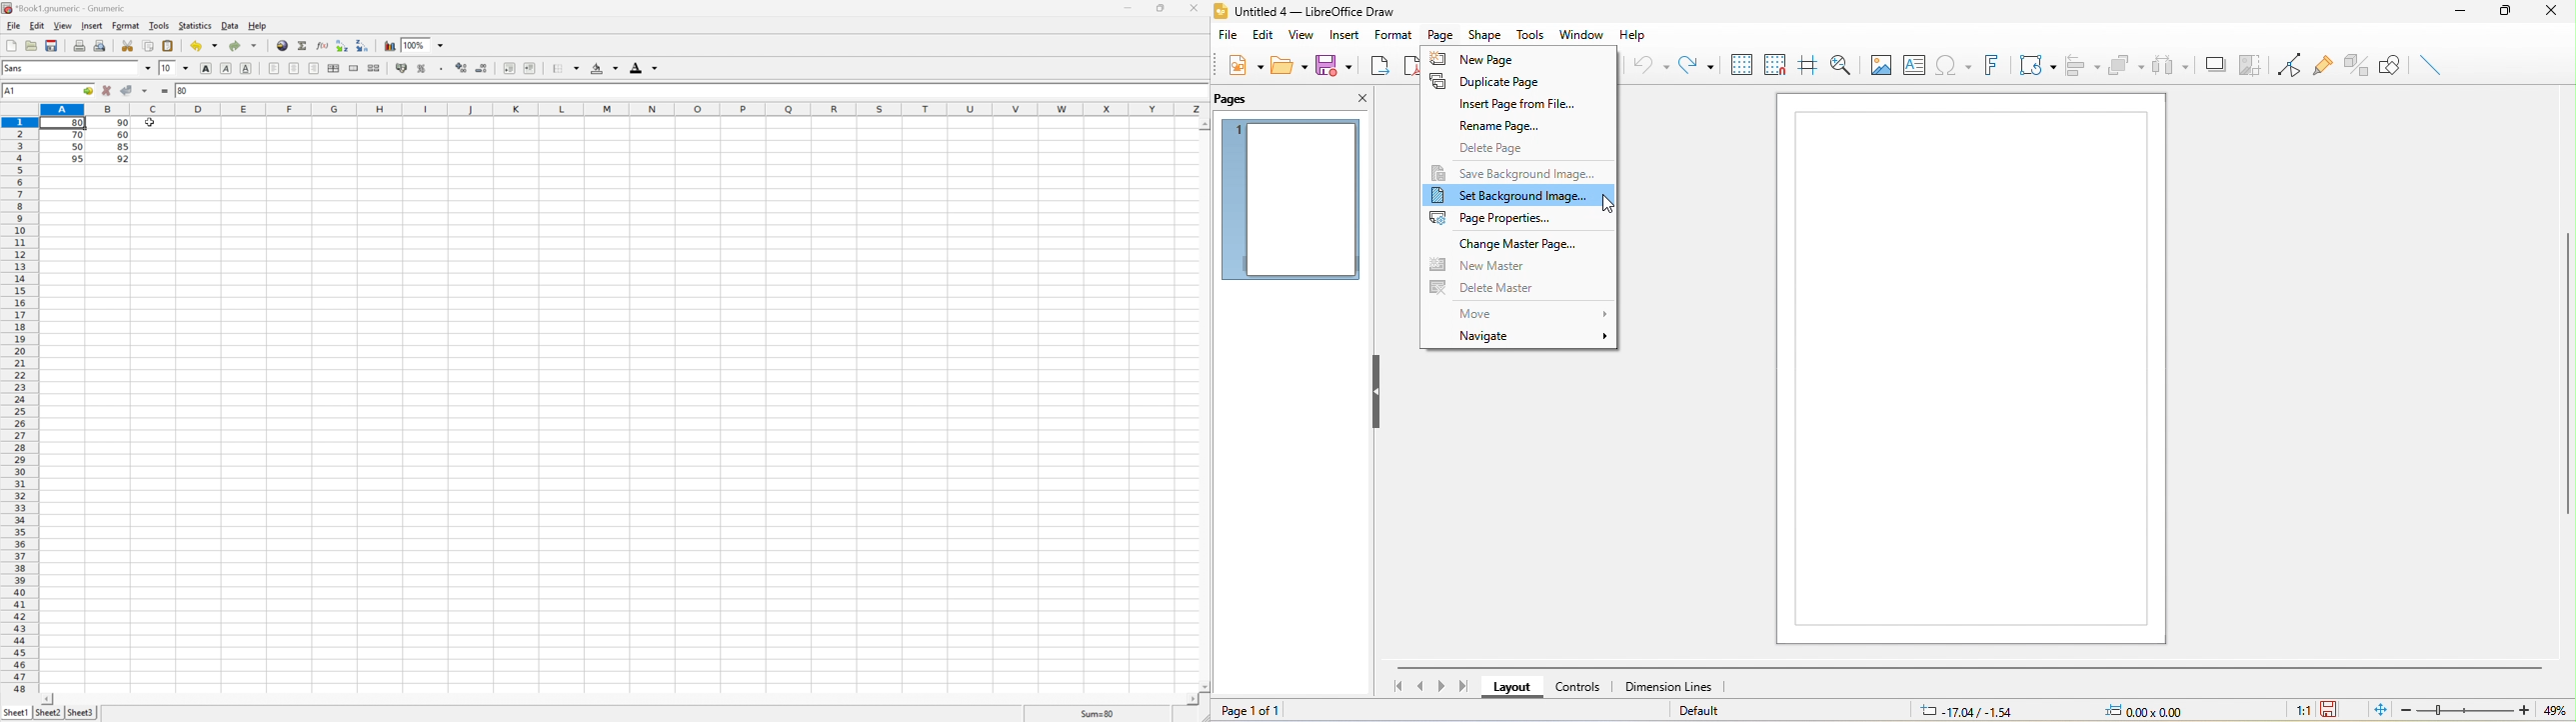 This screenshot has width=2576, height=728. Describe the element at coordinates (2465, 12) in the screenshot. I see `minimize` at that location.